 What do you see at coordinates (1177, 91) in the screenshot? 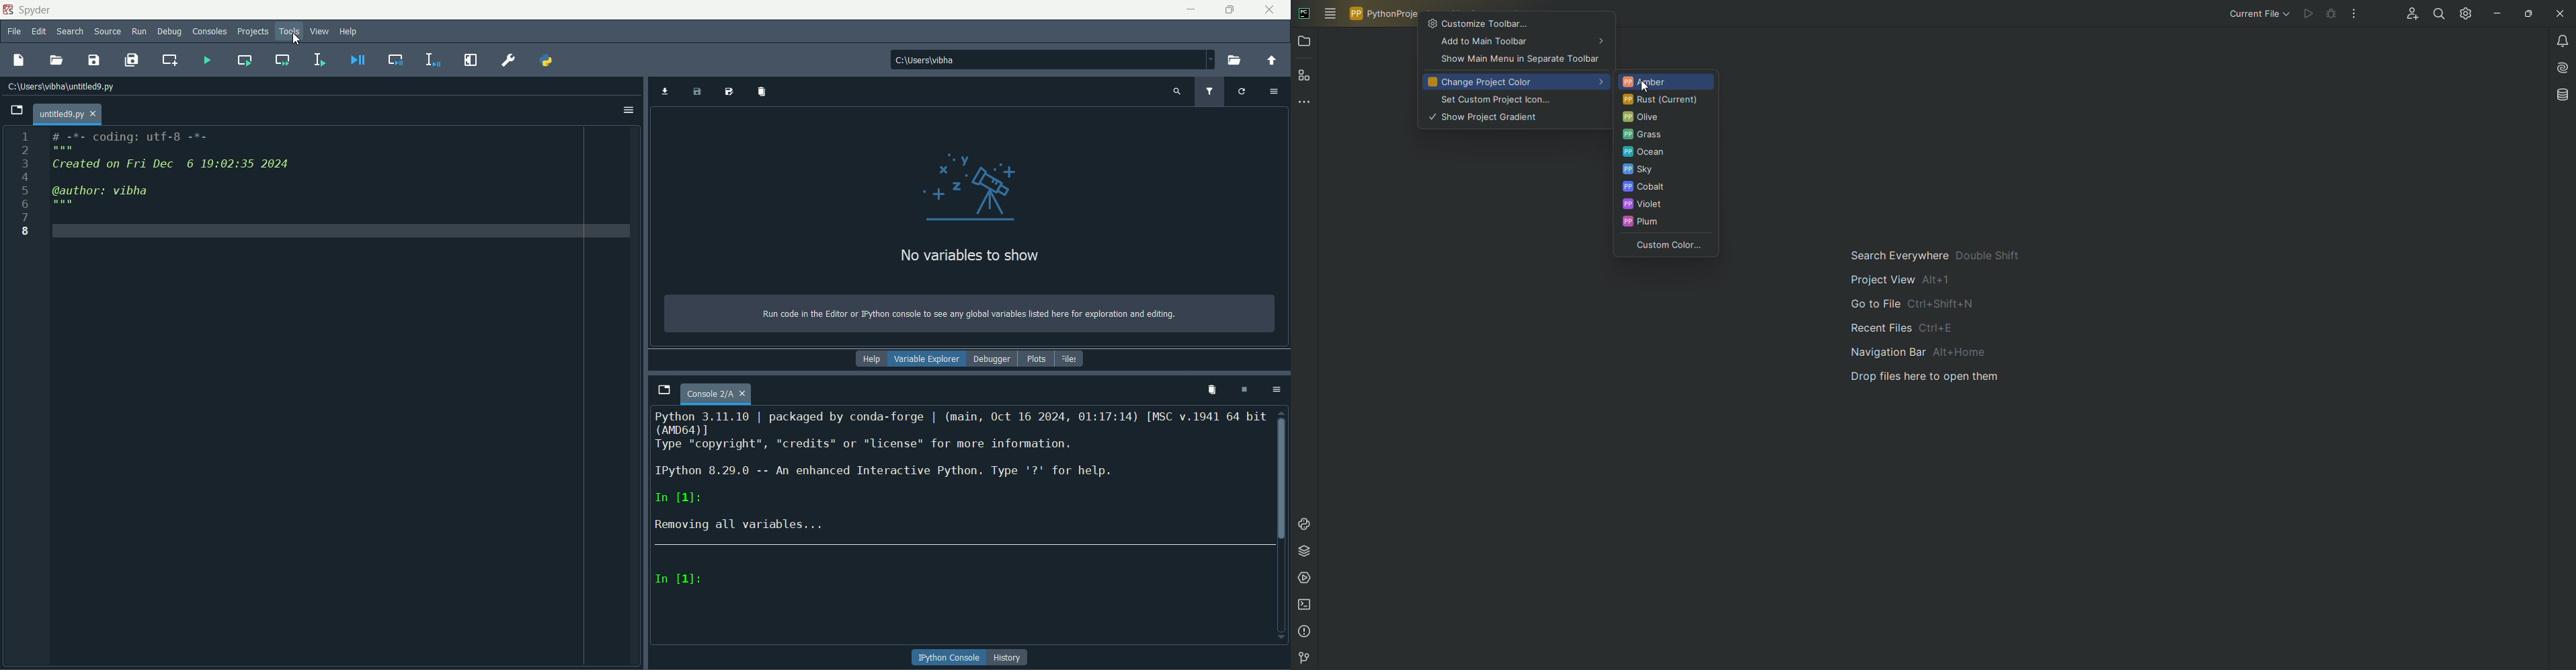
I see `search variable` at bounding box center [1177, 91].